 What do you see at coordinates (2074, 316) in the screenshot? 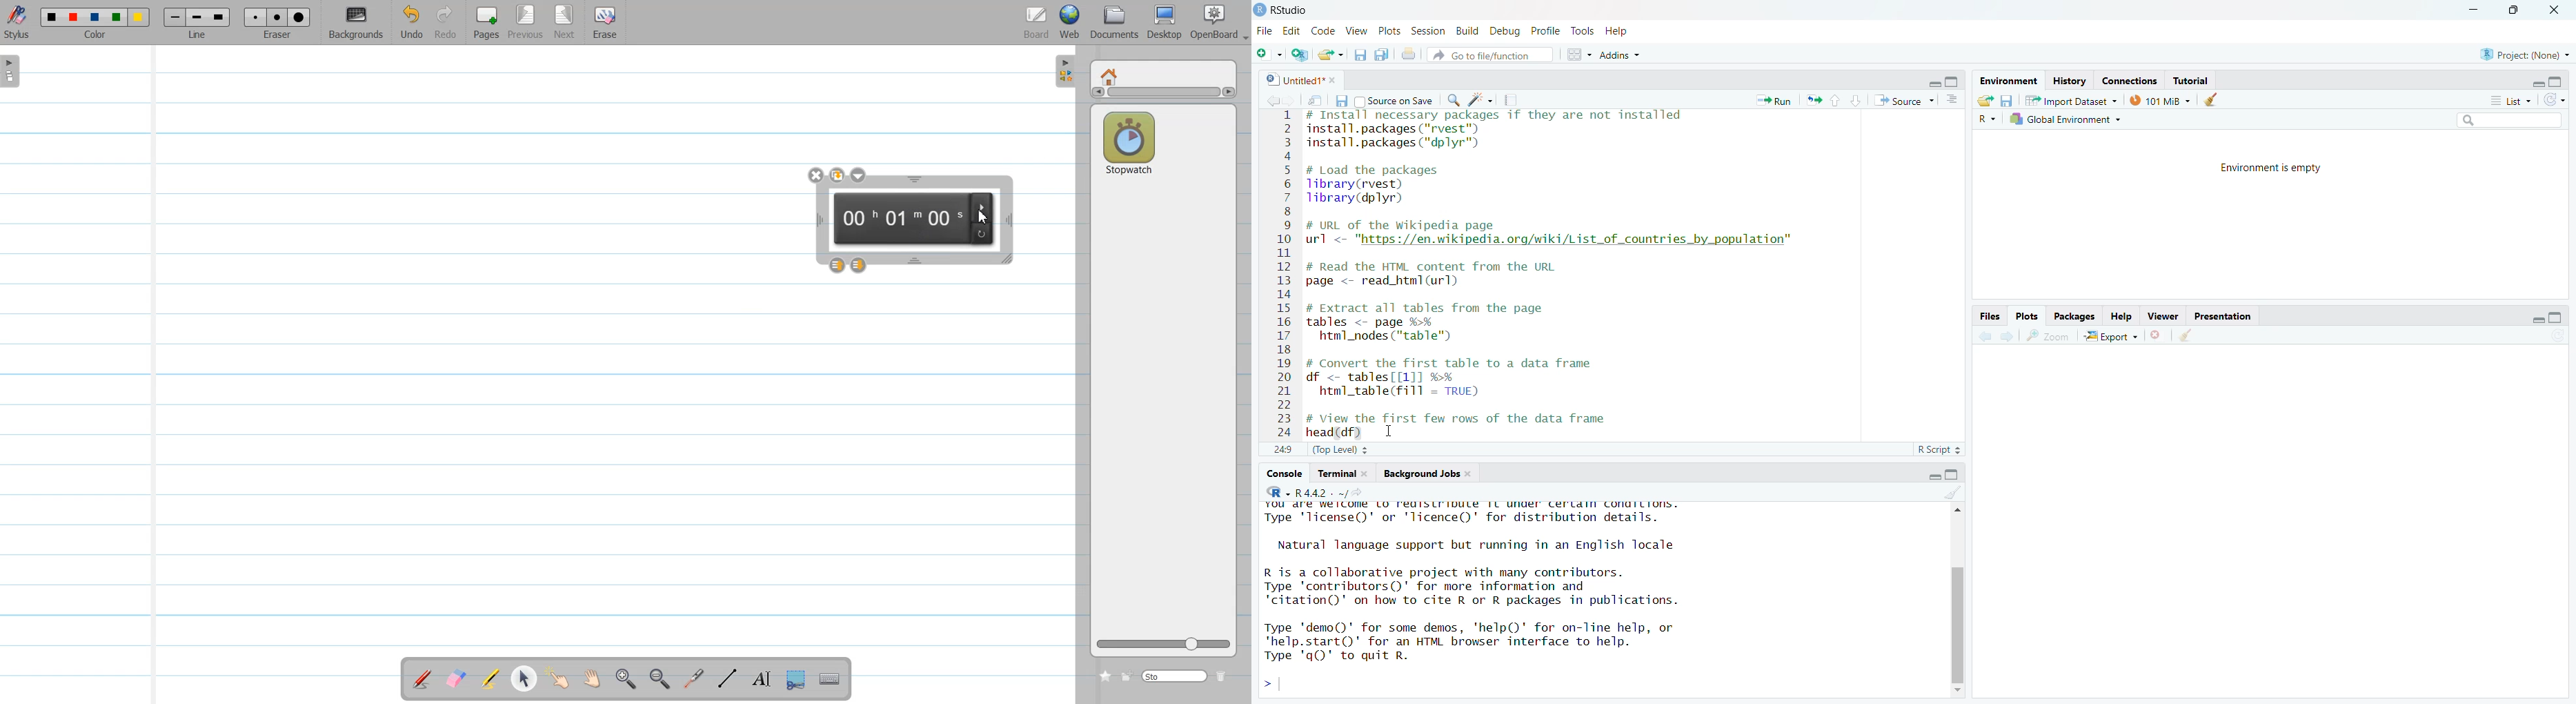
I see `Packages` at bounding box center [2074, 316].